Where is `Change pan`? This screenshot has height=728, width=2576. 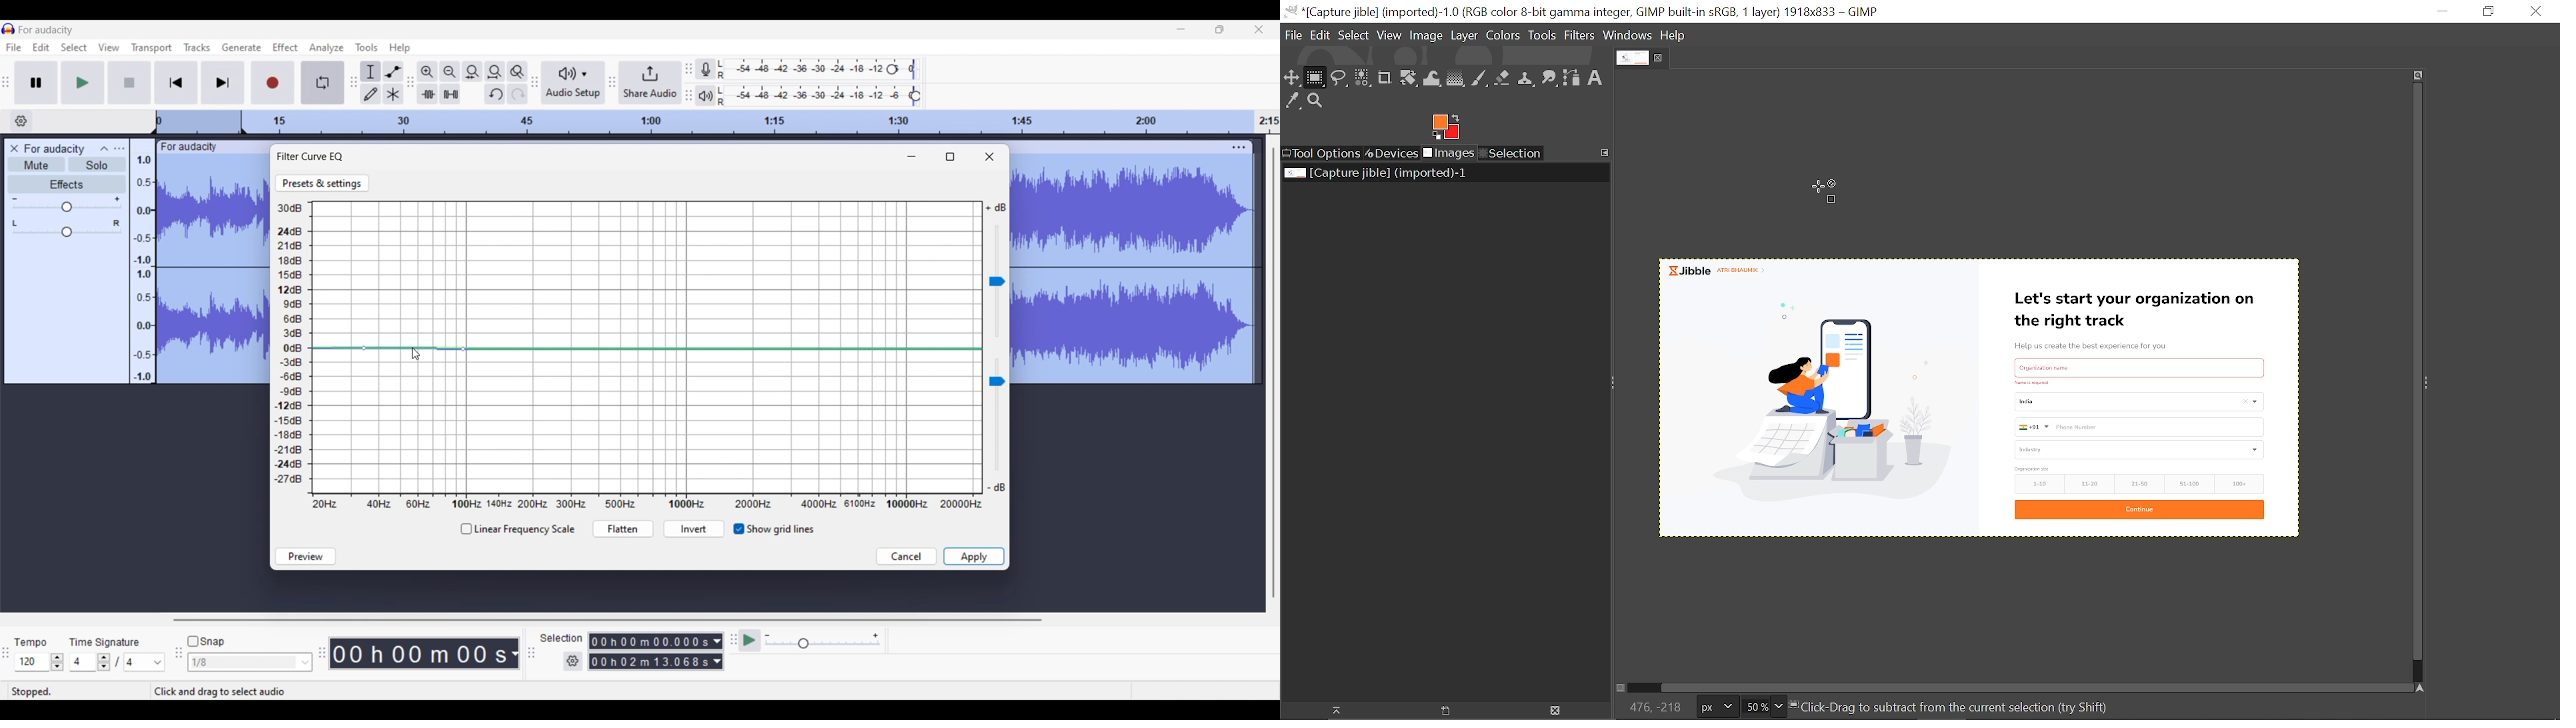
Change pan is located at coordinates (67, 233).